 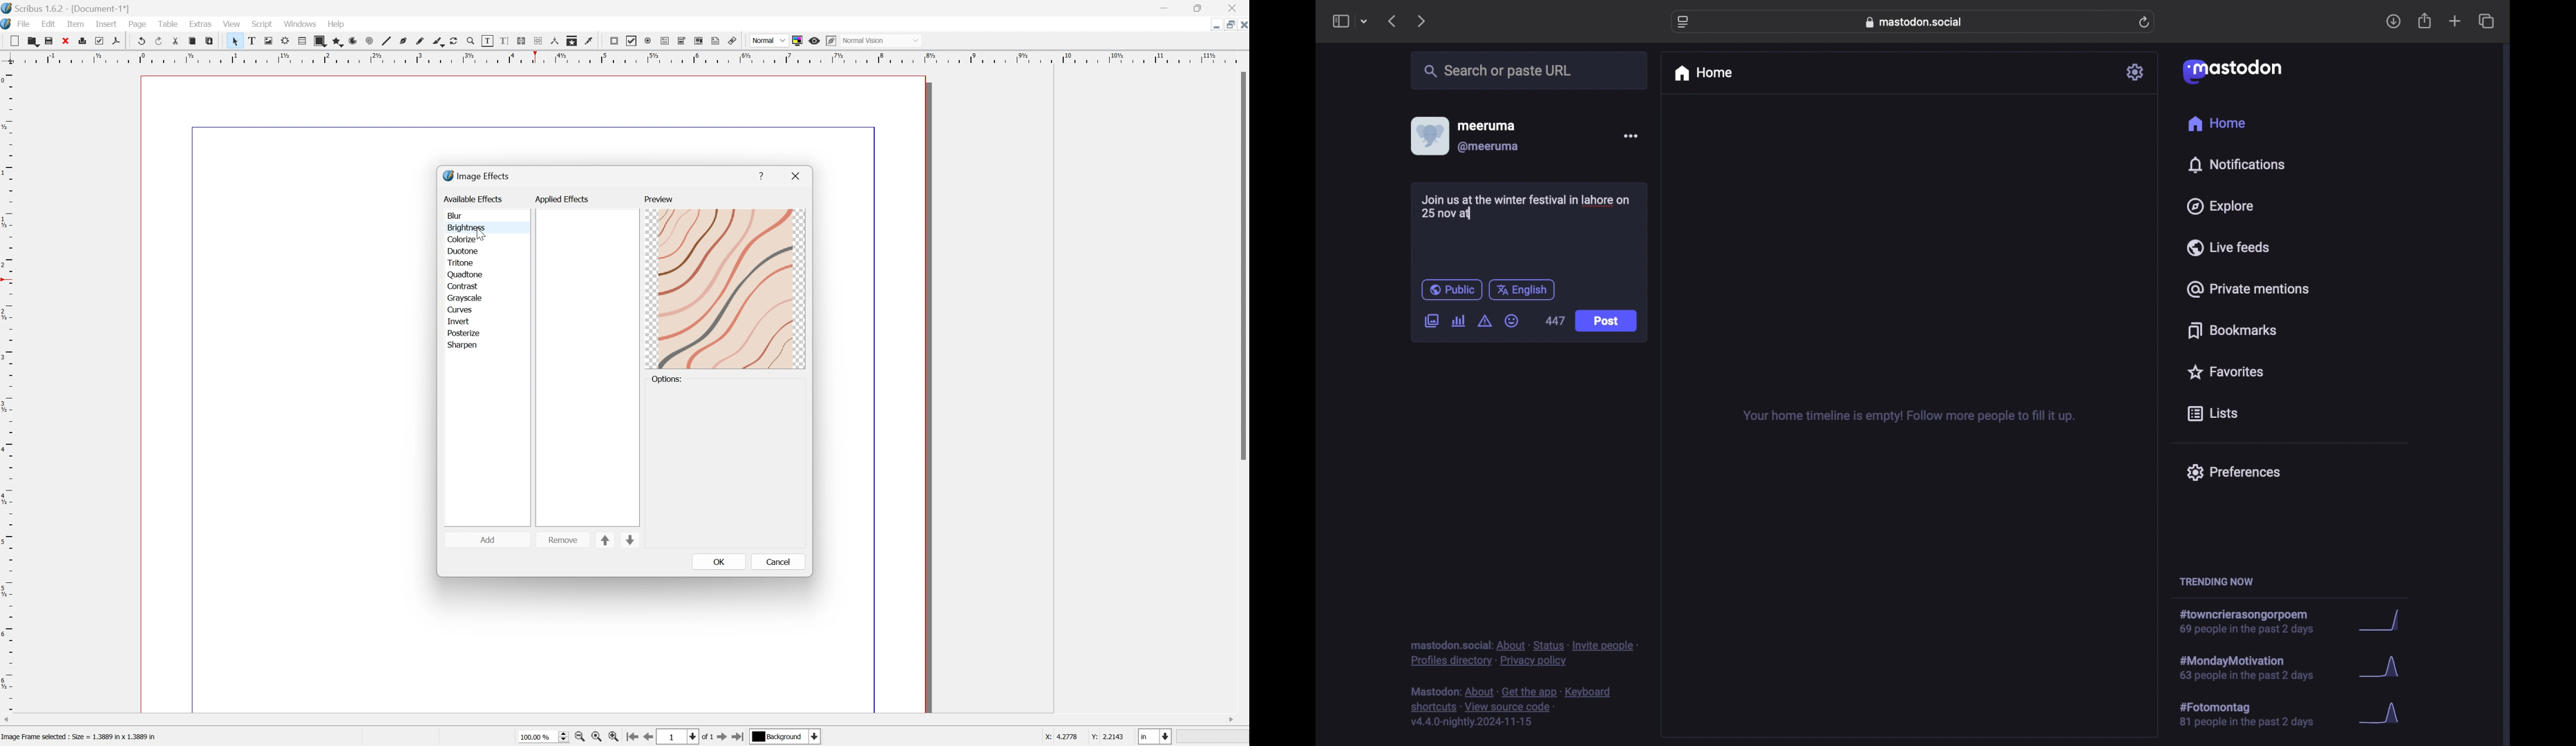 What do you see at coordinates (458, 214) in the screenshot?
I see `blur` at bounding box center [458, 214].